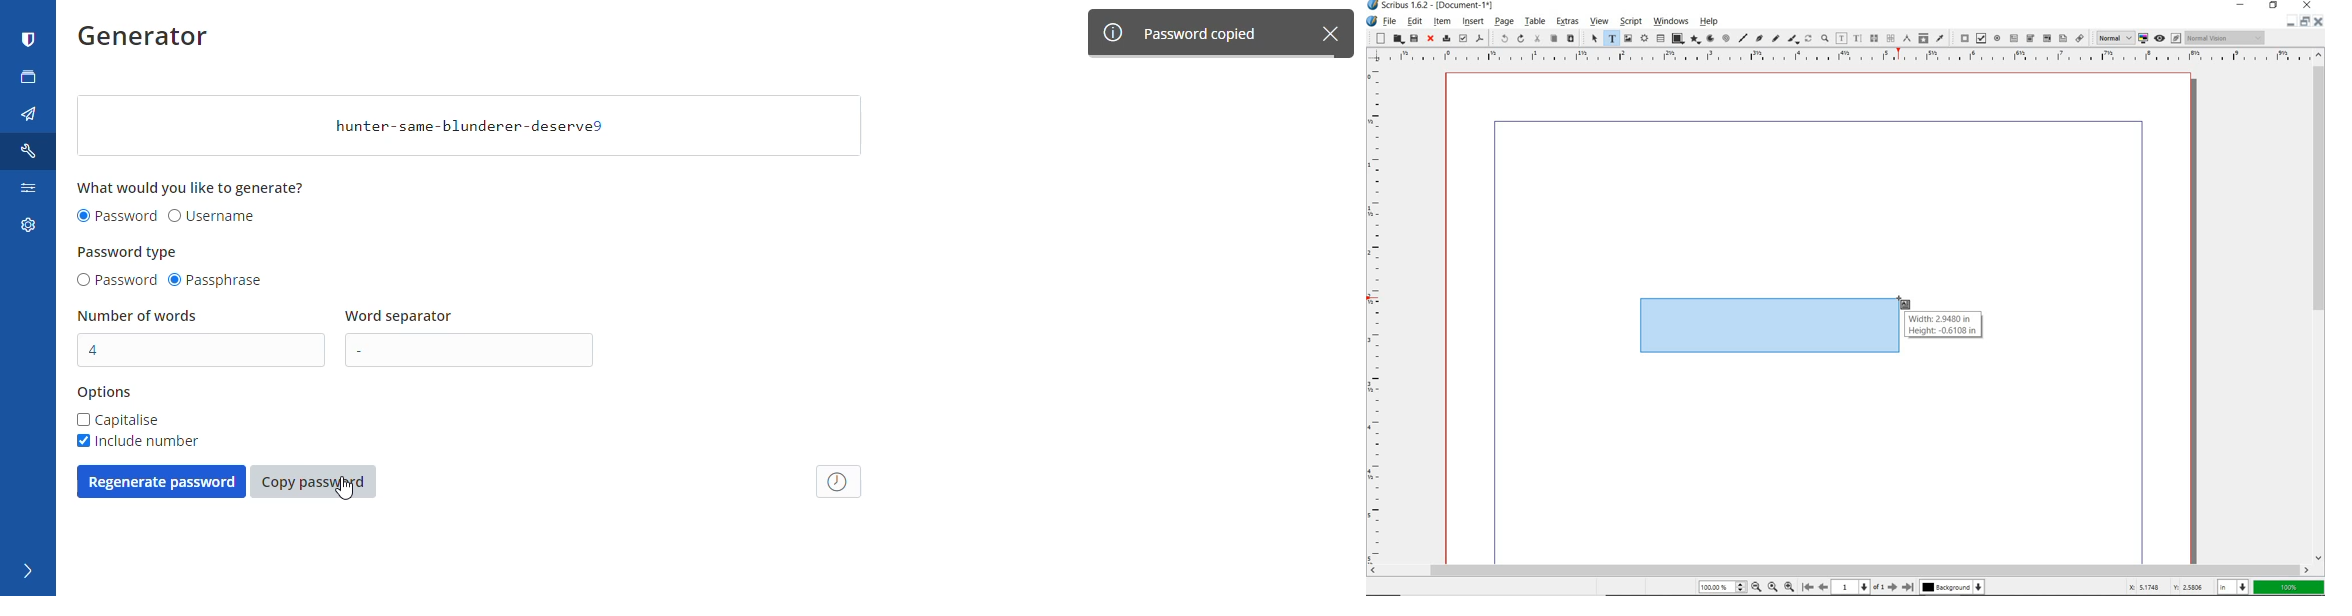  I want to click on undo, so click(1500, 38).